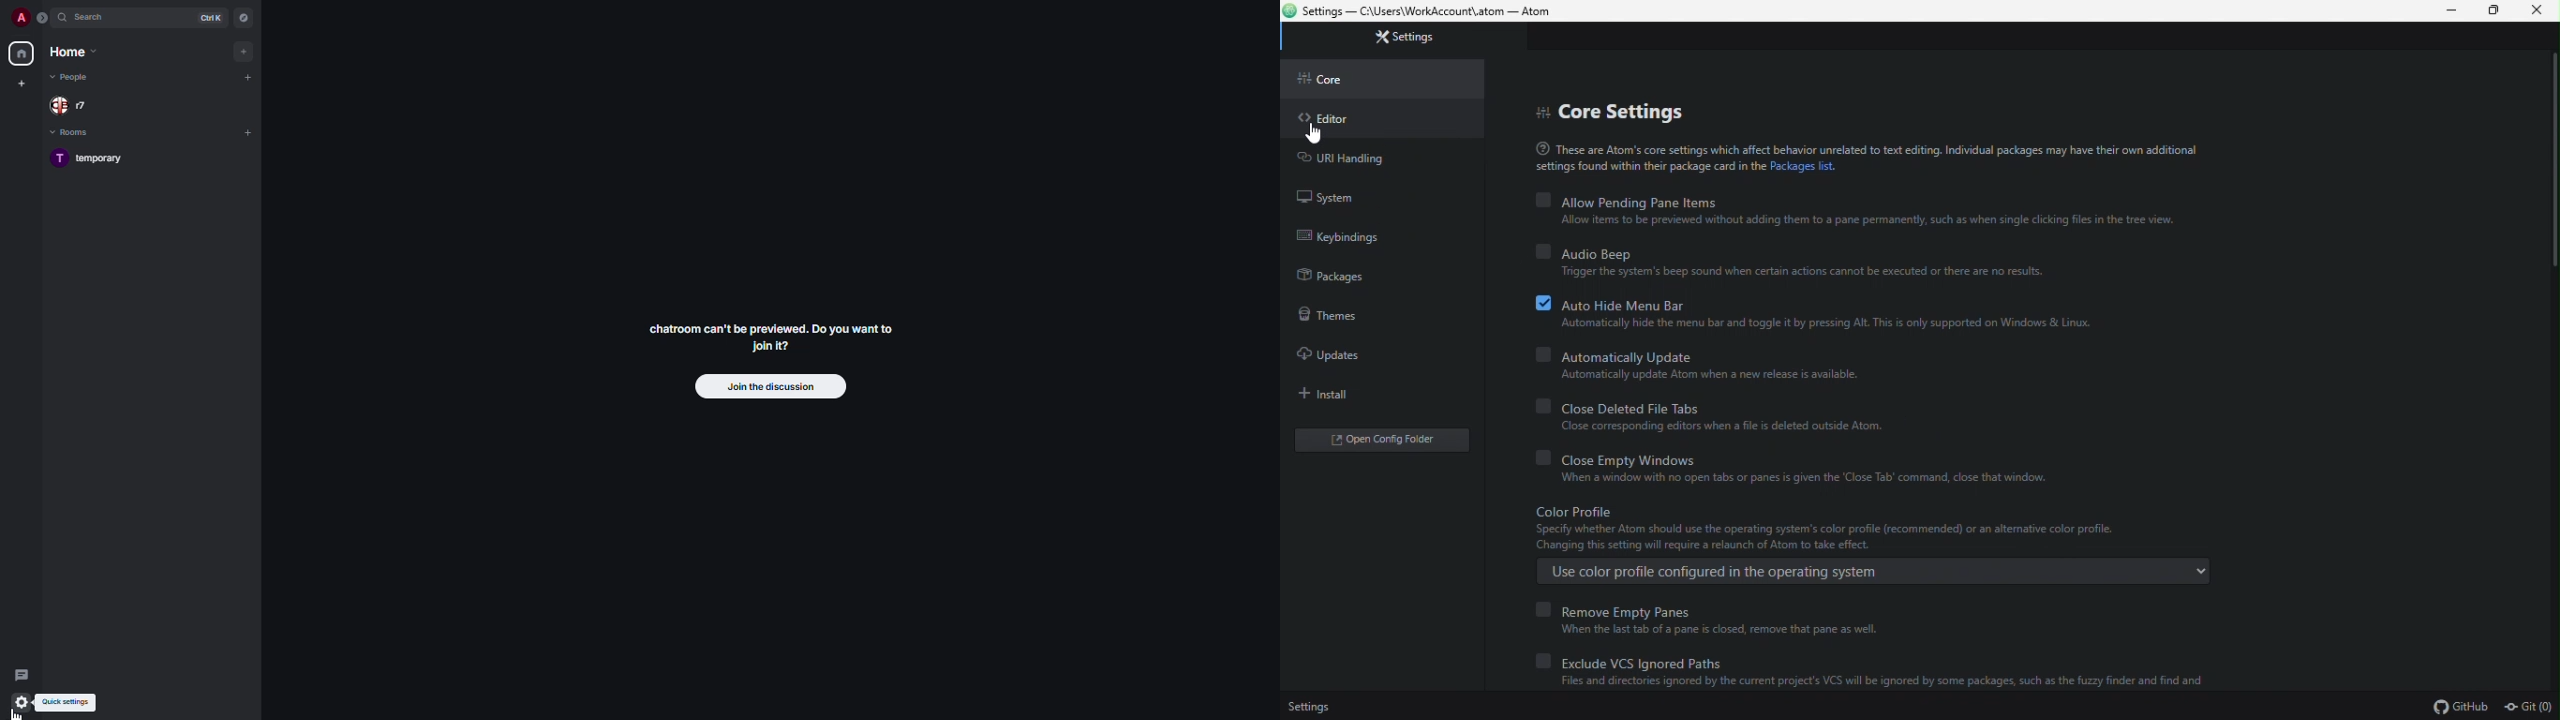  What do you see at coordinates (248, 130) in the screenshot?
I see `add` at bounding box center [248, 130].